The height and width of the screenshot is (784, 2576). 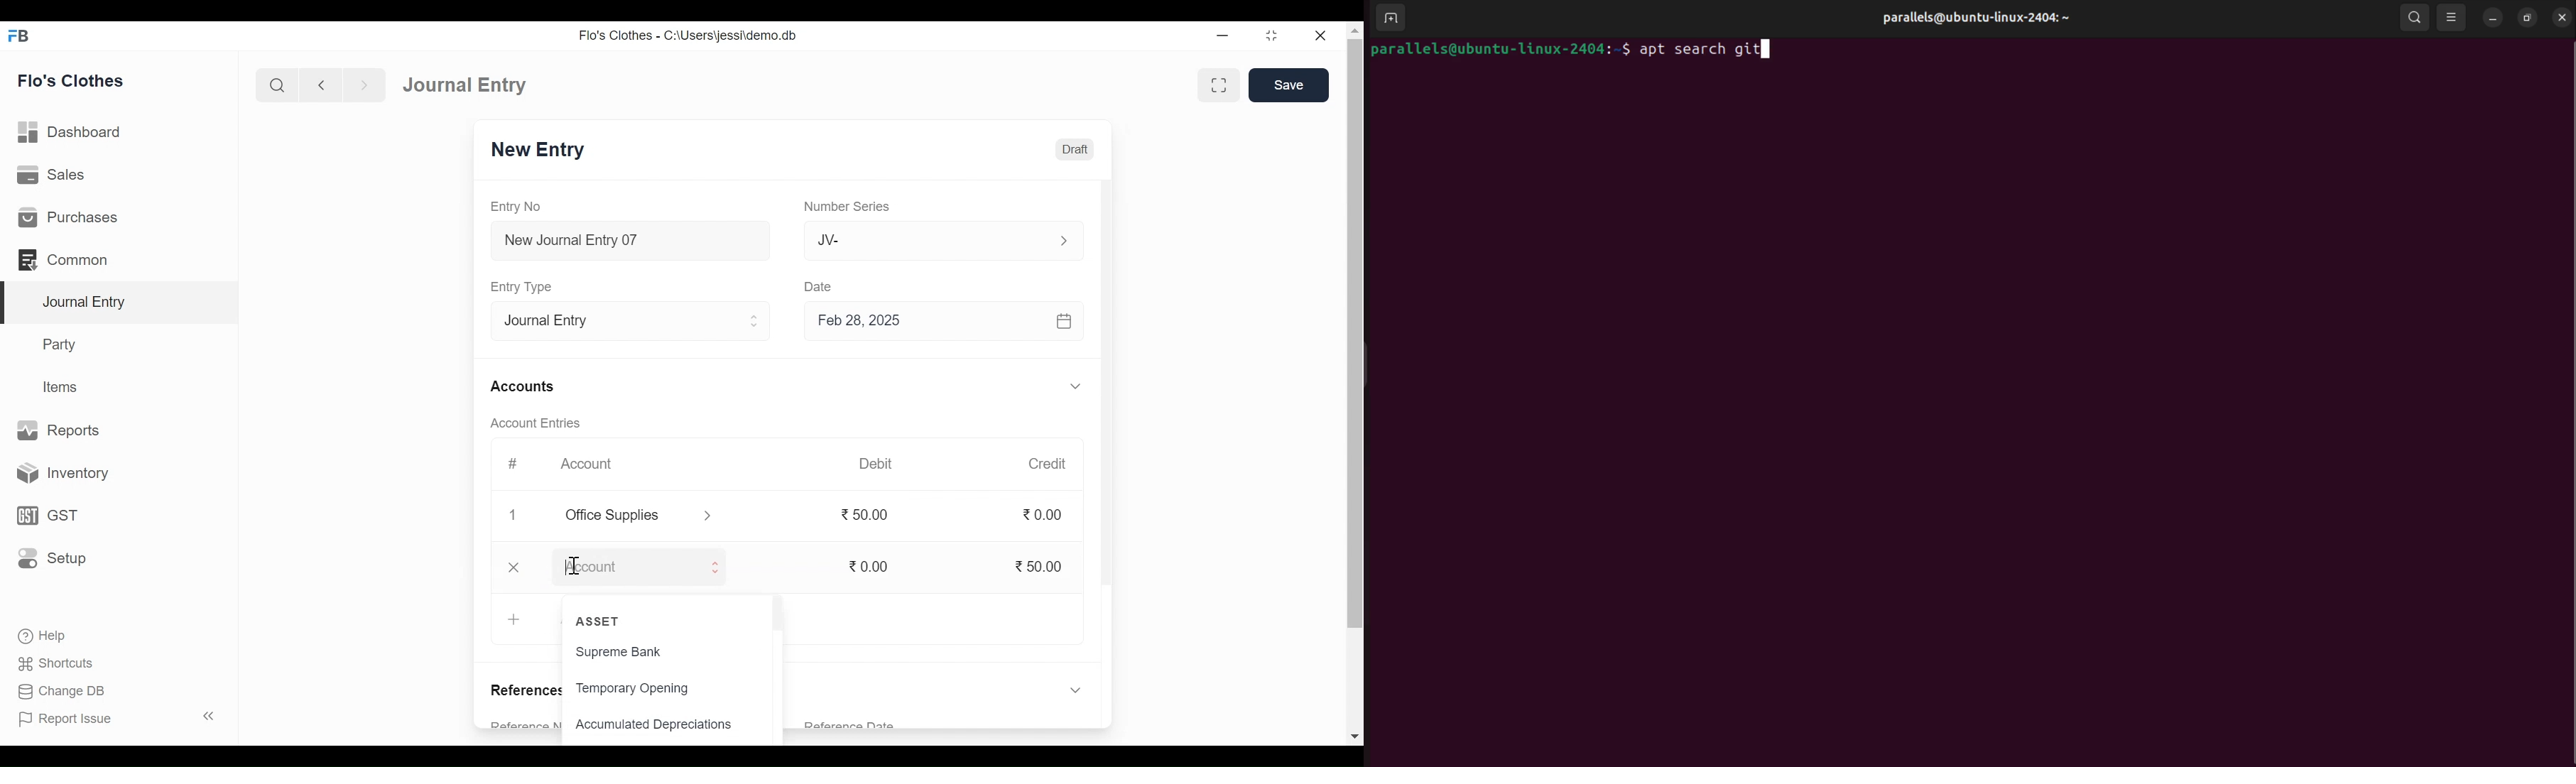 What do you see at coordinates (601, 621) in the screenshot?
I see `ASSET` at bounding box center [601, 621].